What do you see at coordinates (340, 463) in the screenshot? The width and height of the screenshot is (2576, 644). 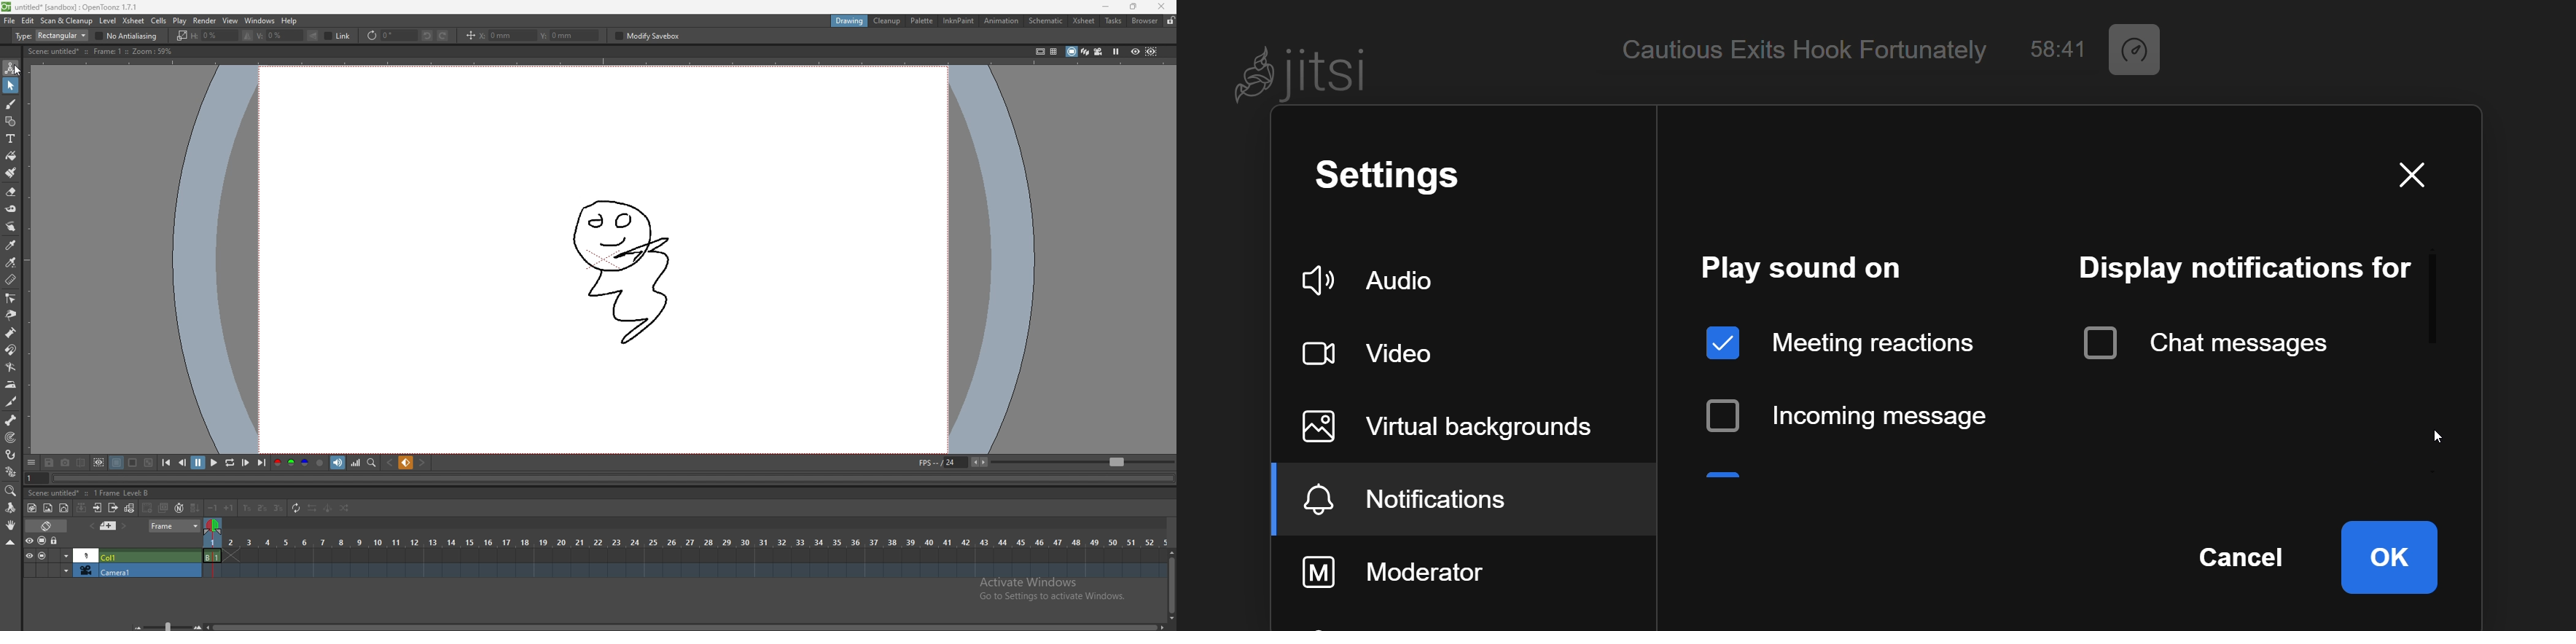 I see `soundtrack` at bounding box center [340, 463].